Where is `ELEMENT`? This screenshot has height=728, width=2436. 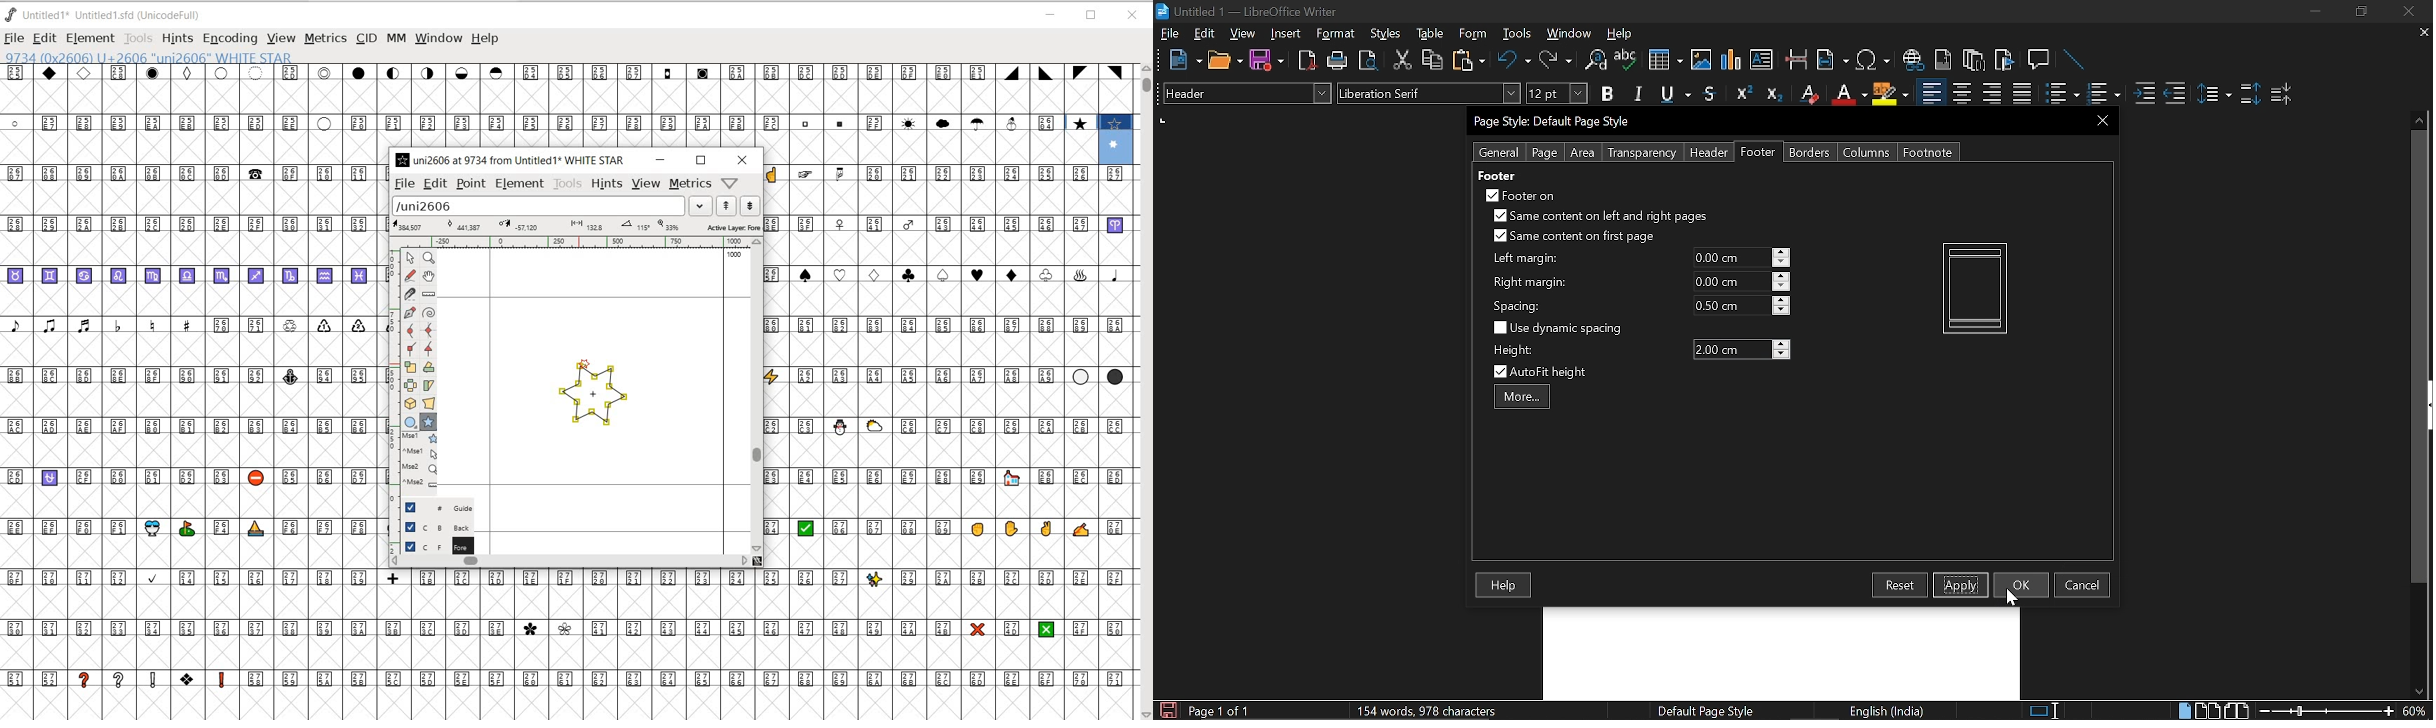 ELEMENT is located at coordinates (519, 185).